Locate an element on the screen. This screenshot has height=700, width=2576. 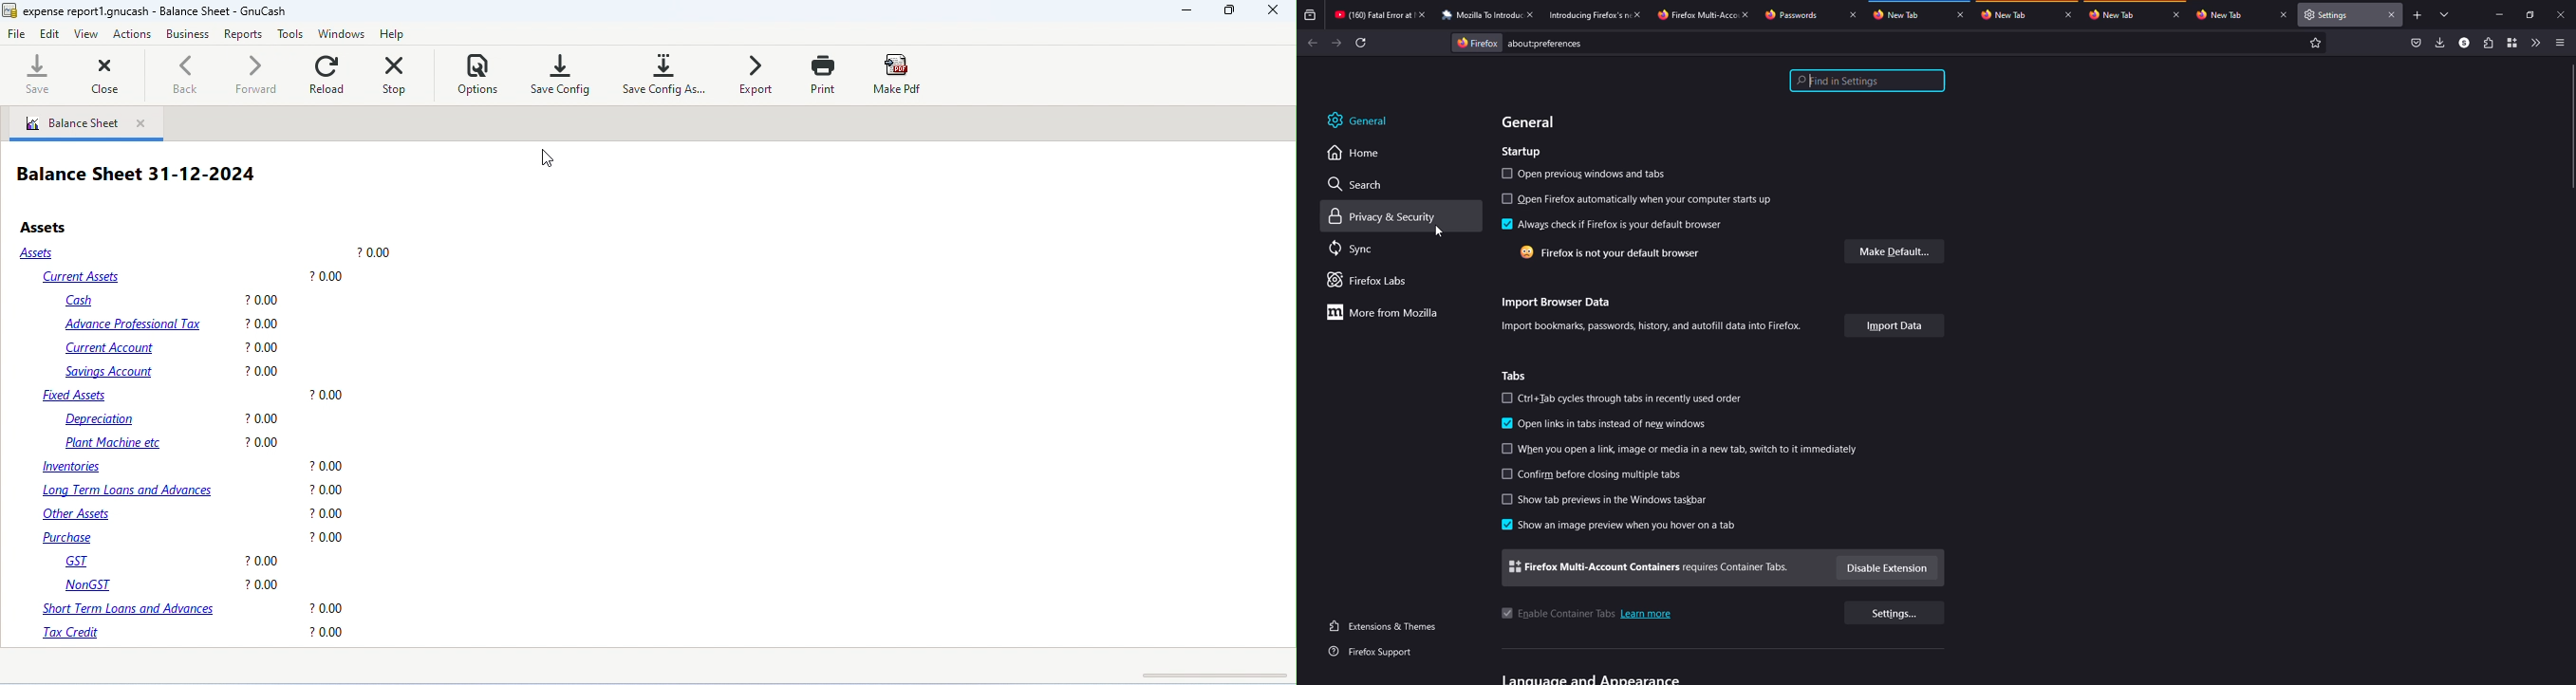
support is located at coordinates (1378, 653).